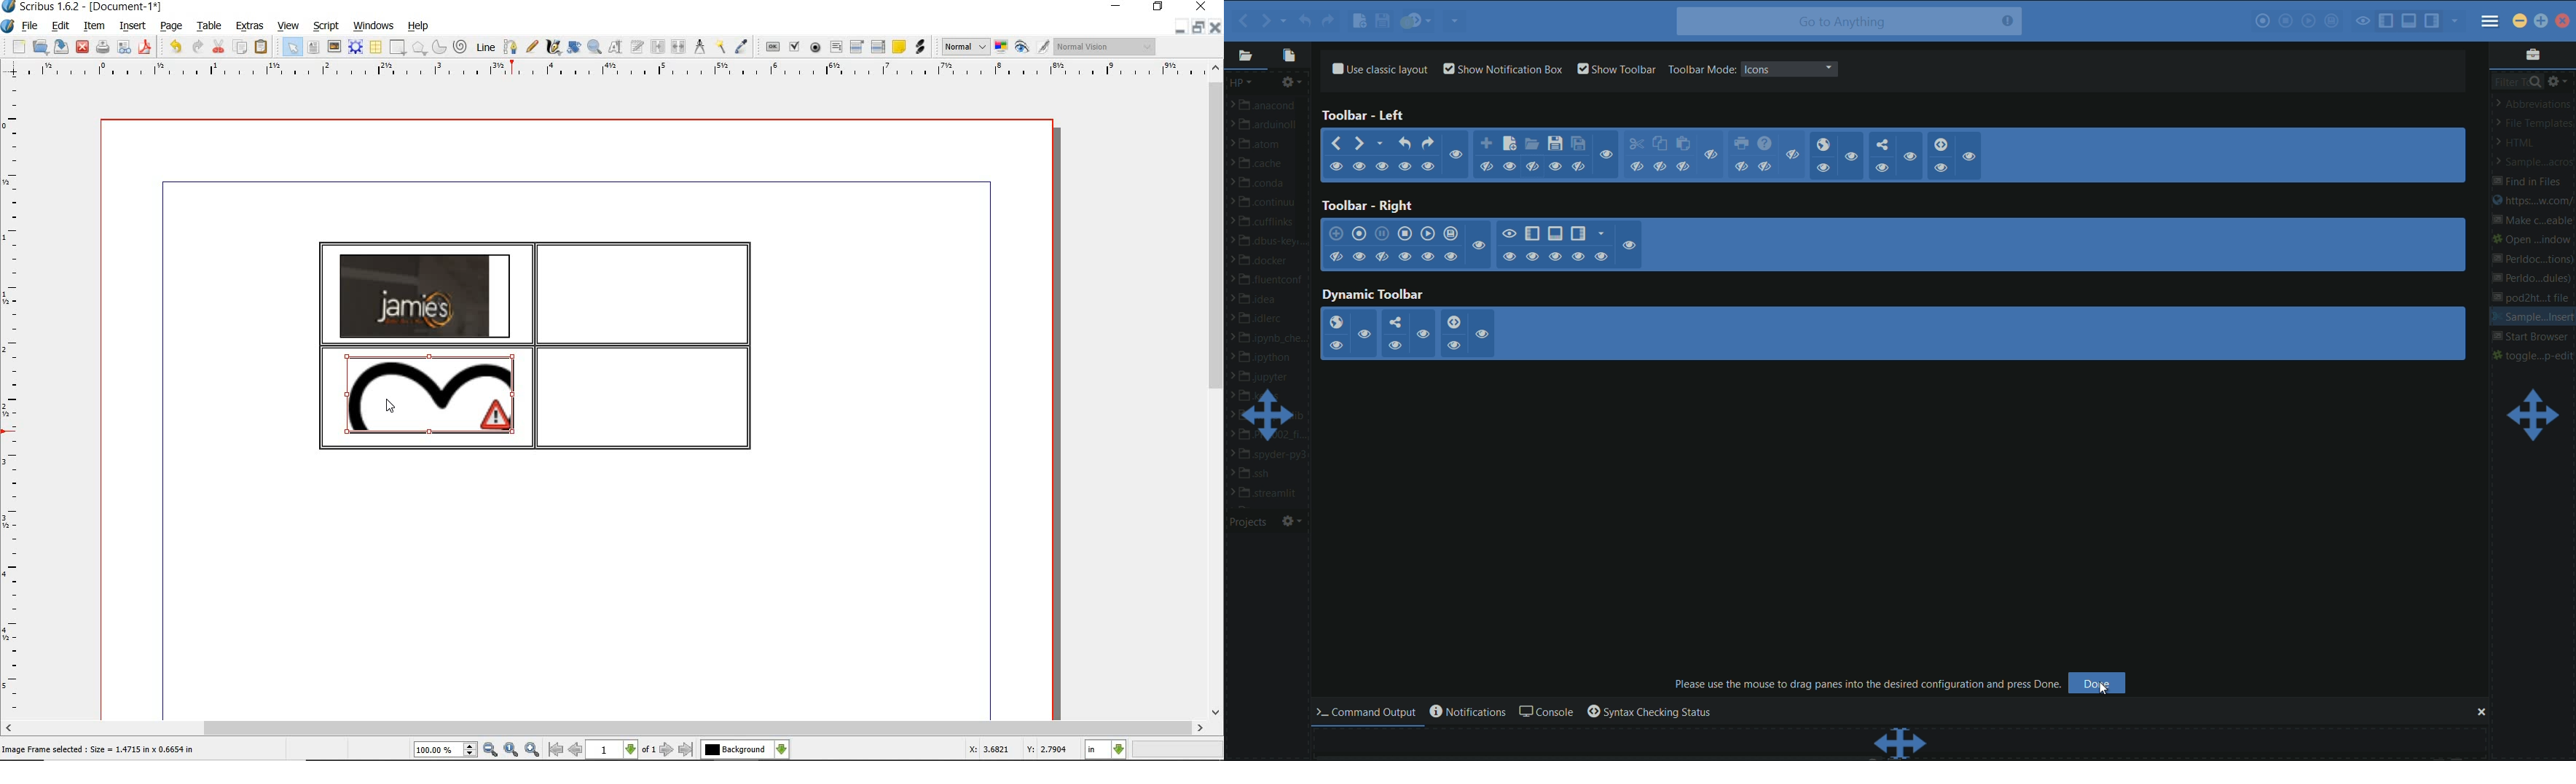  I want to click on undo, so click(175, 47).